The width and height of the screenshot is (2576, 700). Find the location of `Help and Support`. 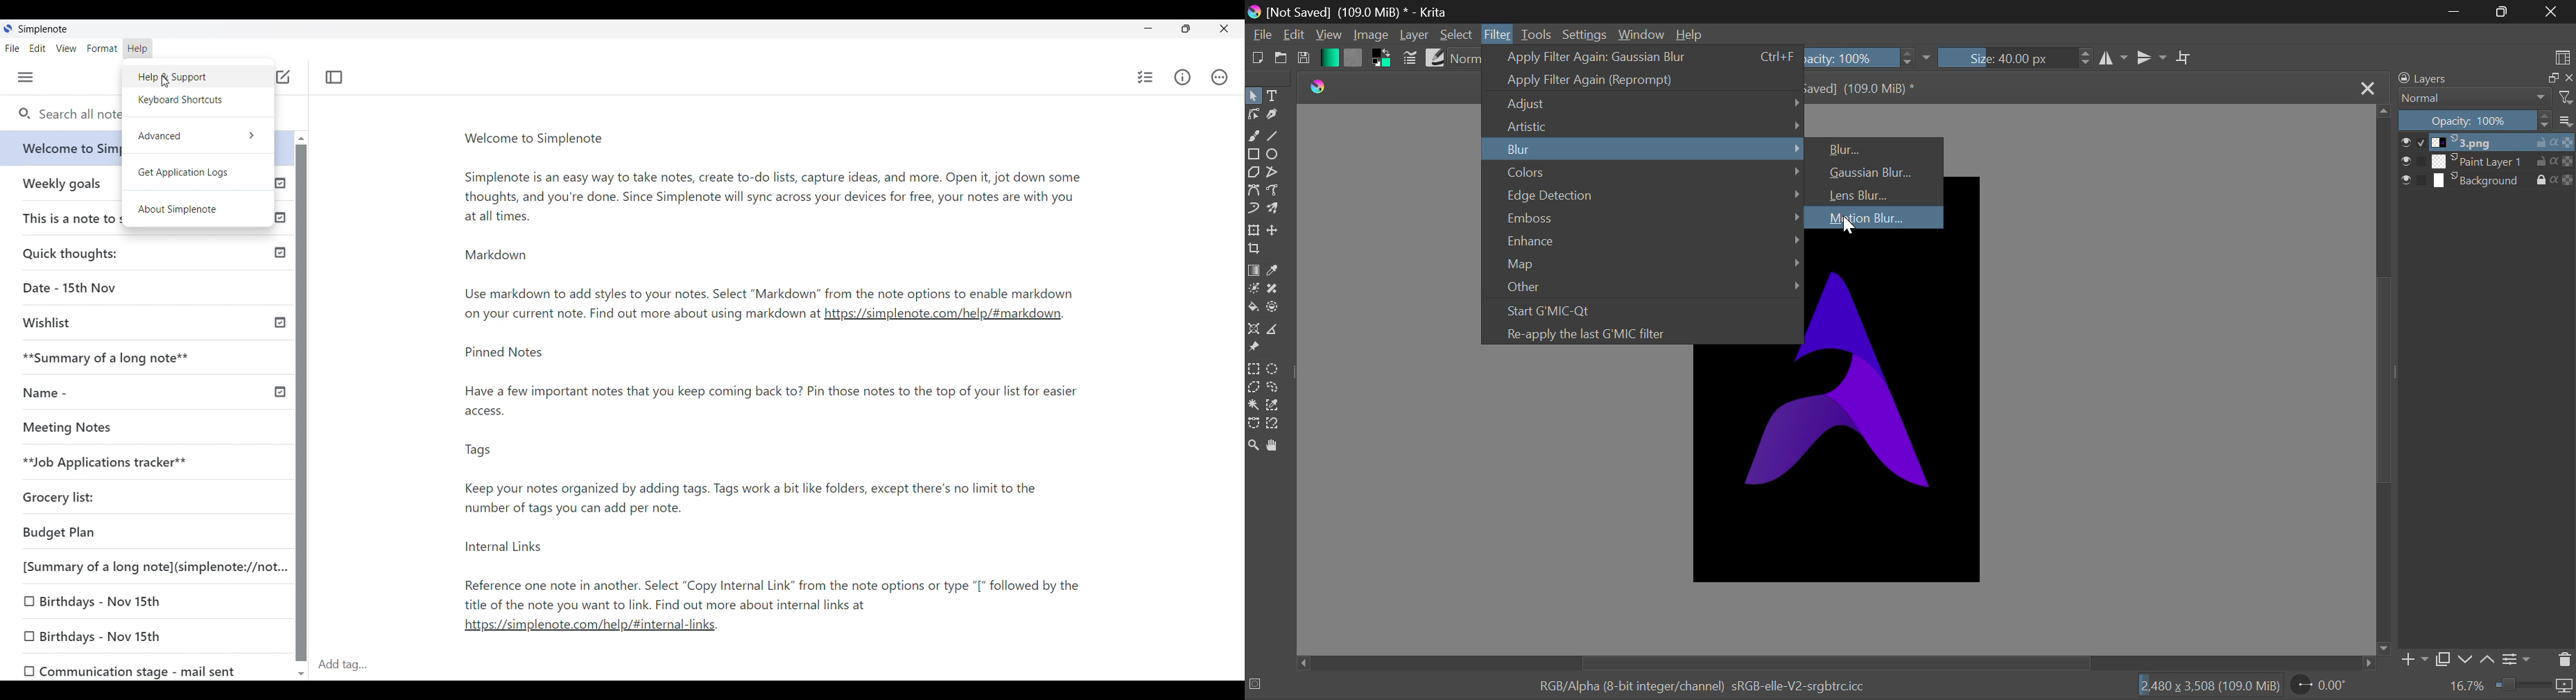

Help and Support is located at coordinates (197, 76).